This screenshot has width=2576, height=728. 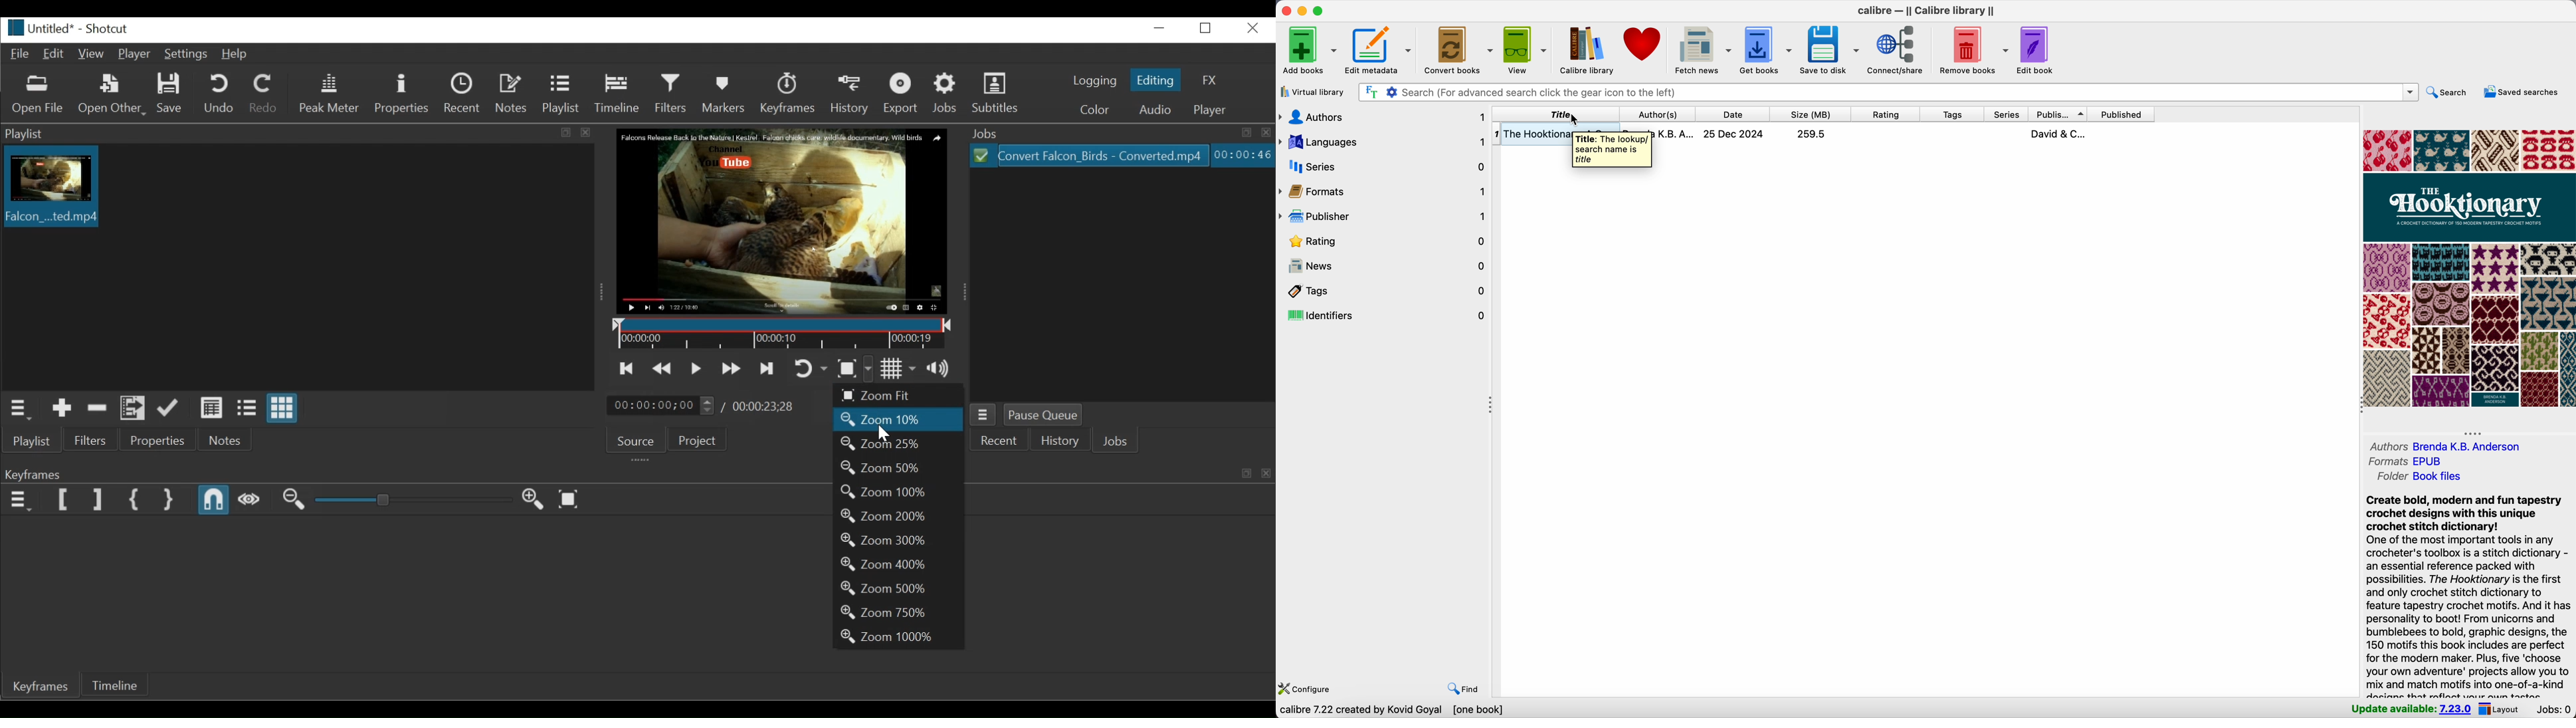 What do you see at coordinates (223, 439) in the screenshot?
I see `Notes` at bounding box center [223, 439].